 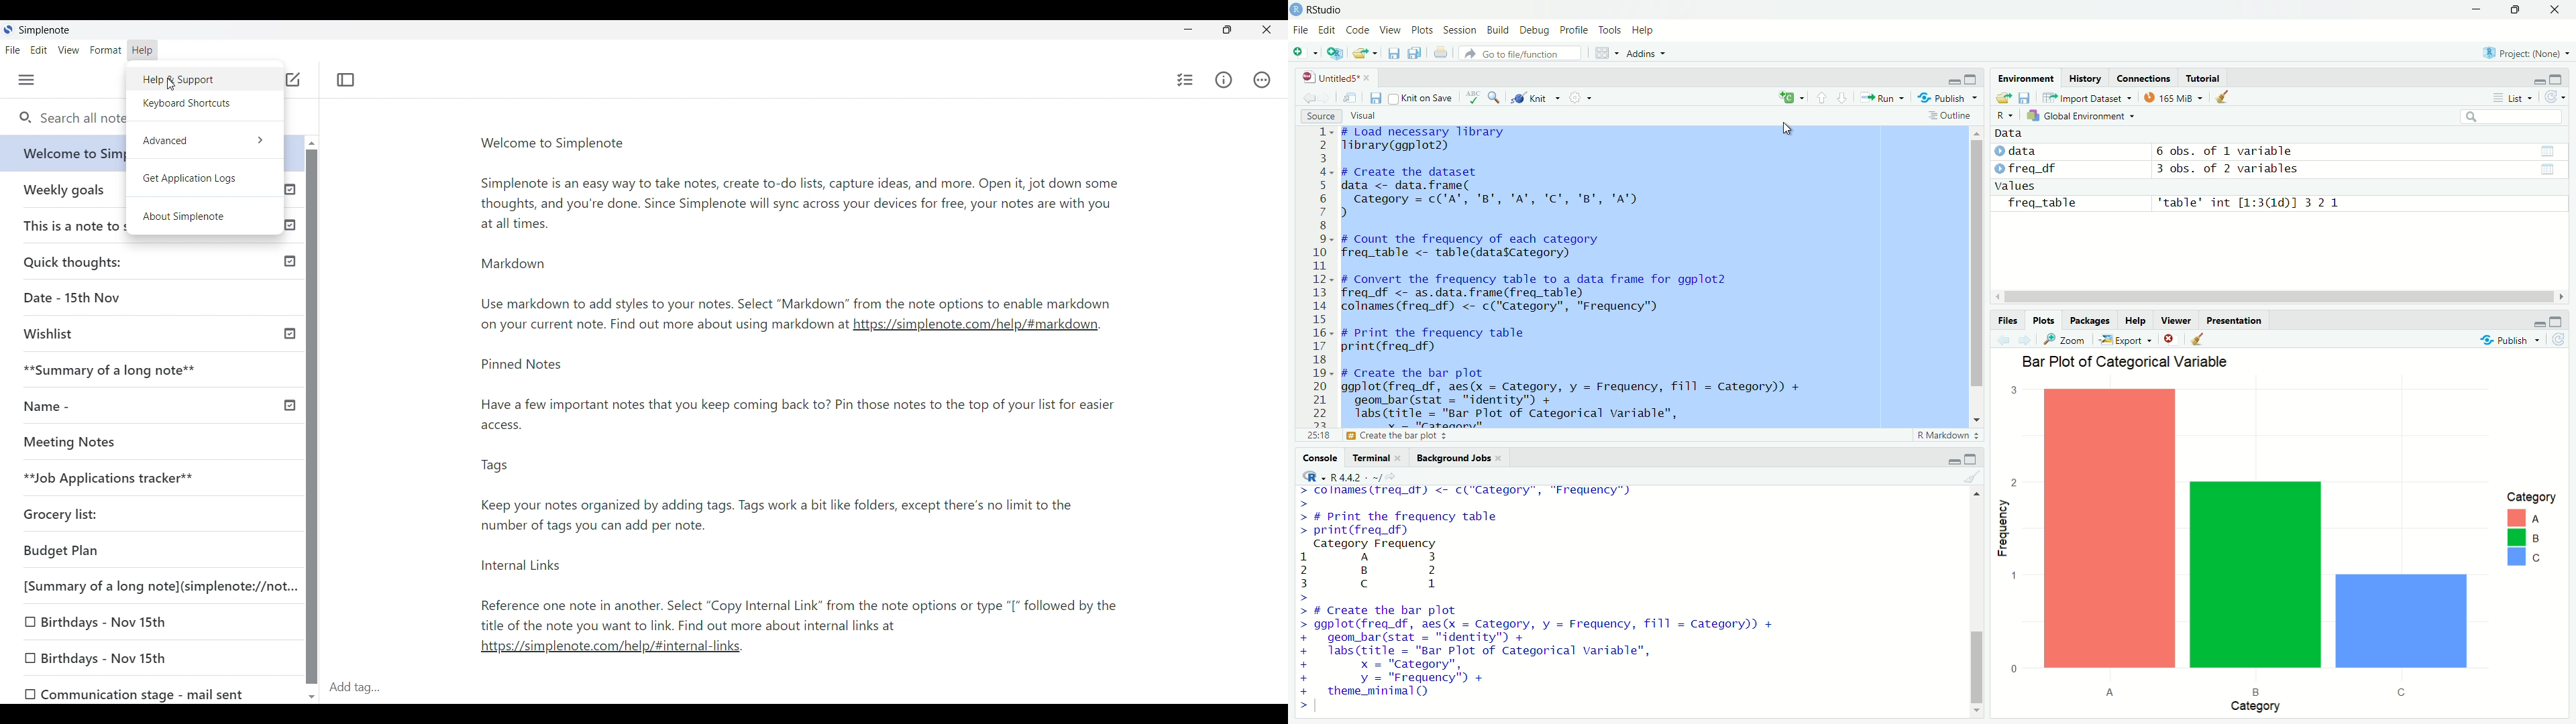 I want to click on help, so click(x=2135, y=321).